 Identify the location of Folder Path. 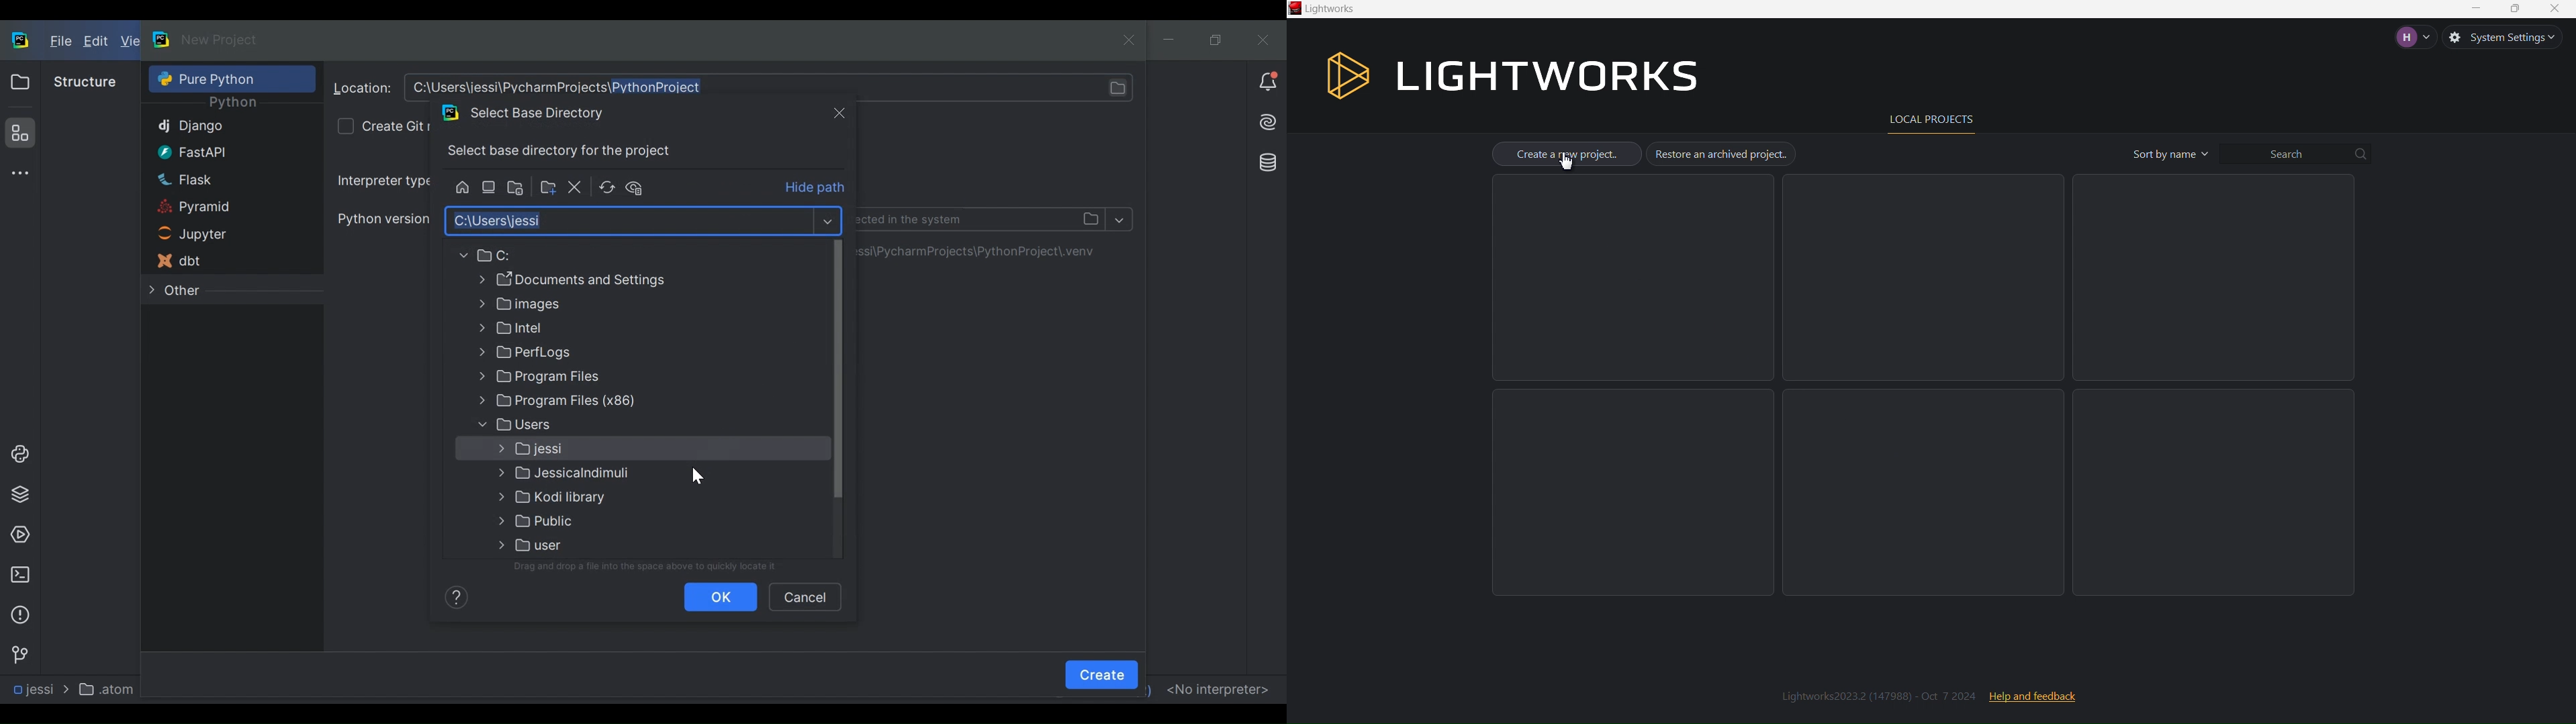
(587, 328).